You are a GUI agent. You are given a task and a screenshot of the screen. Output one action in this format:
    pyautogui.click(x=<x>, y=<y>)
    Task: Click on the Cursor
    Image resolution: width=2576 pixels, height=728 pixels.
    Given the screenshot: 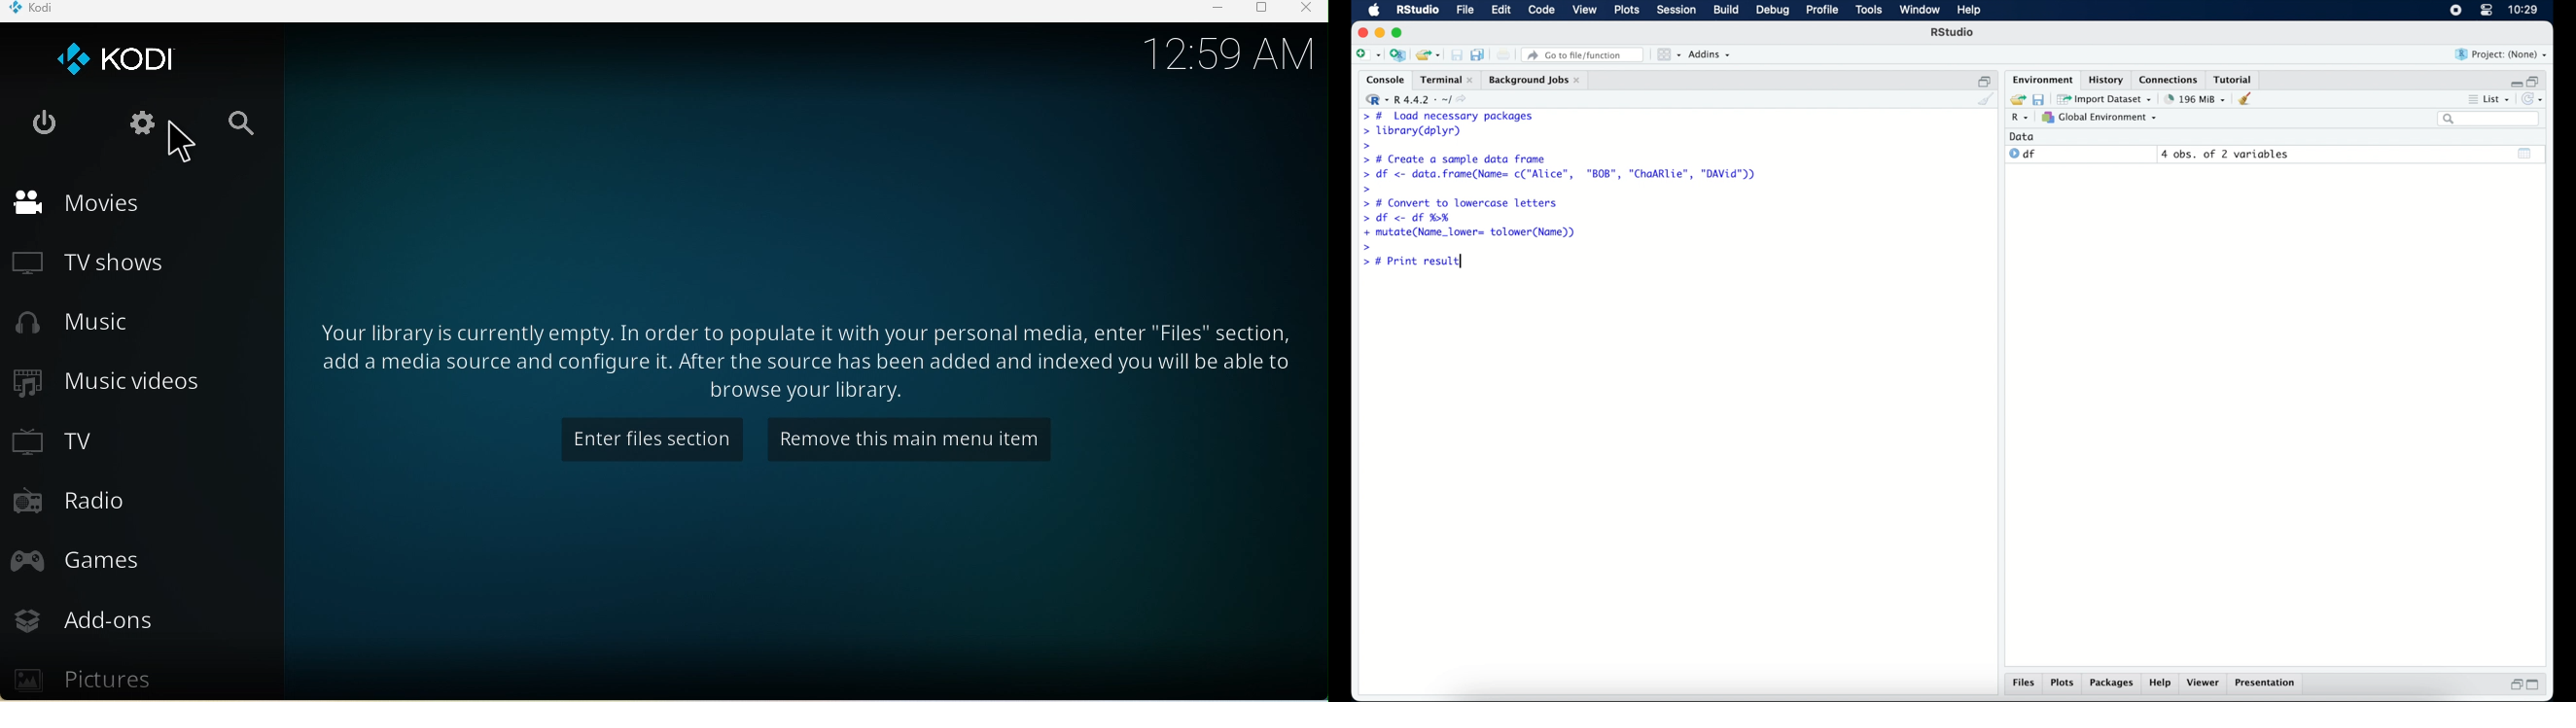 What is the action you would take?
    pyautogui.click(x=189, y=145)
    